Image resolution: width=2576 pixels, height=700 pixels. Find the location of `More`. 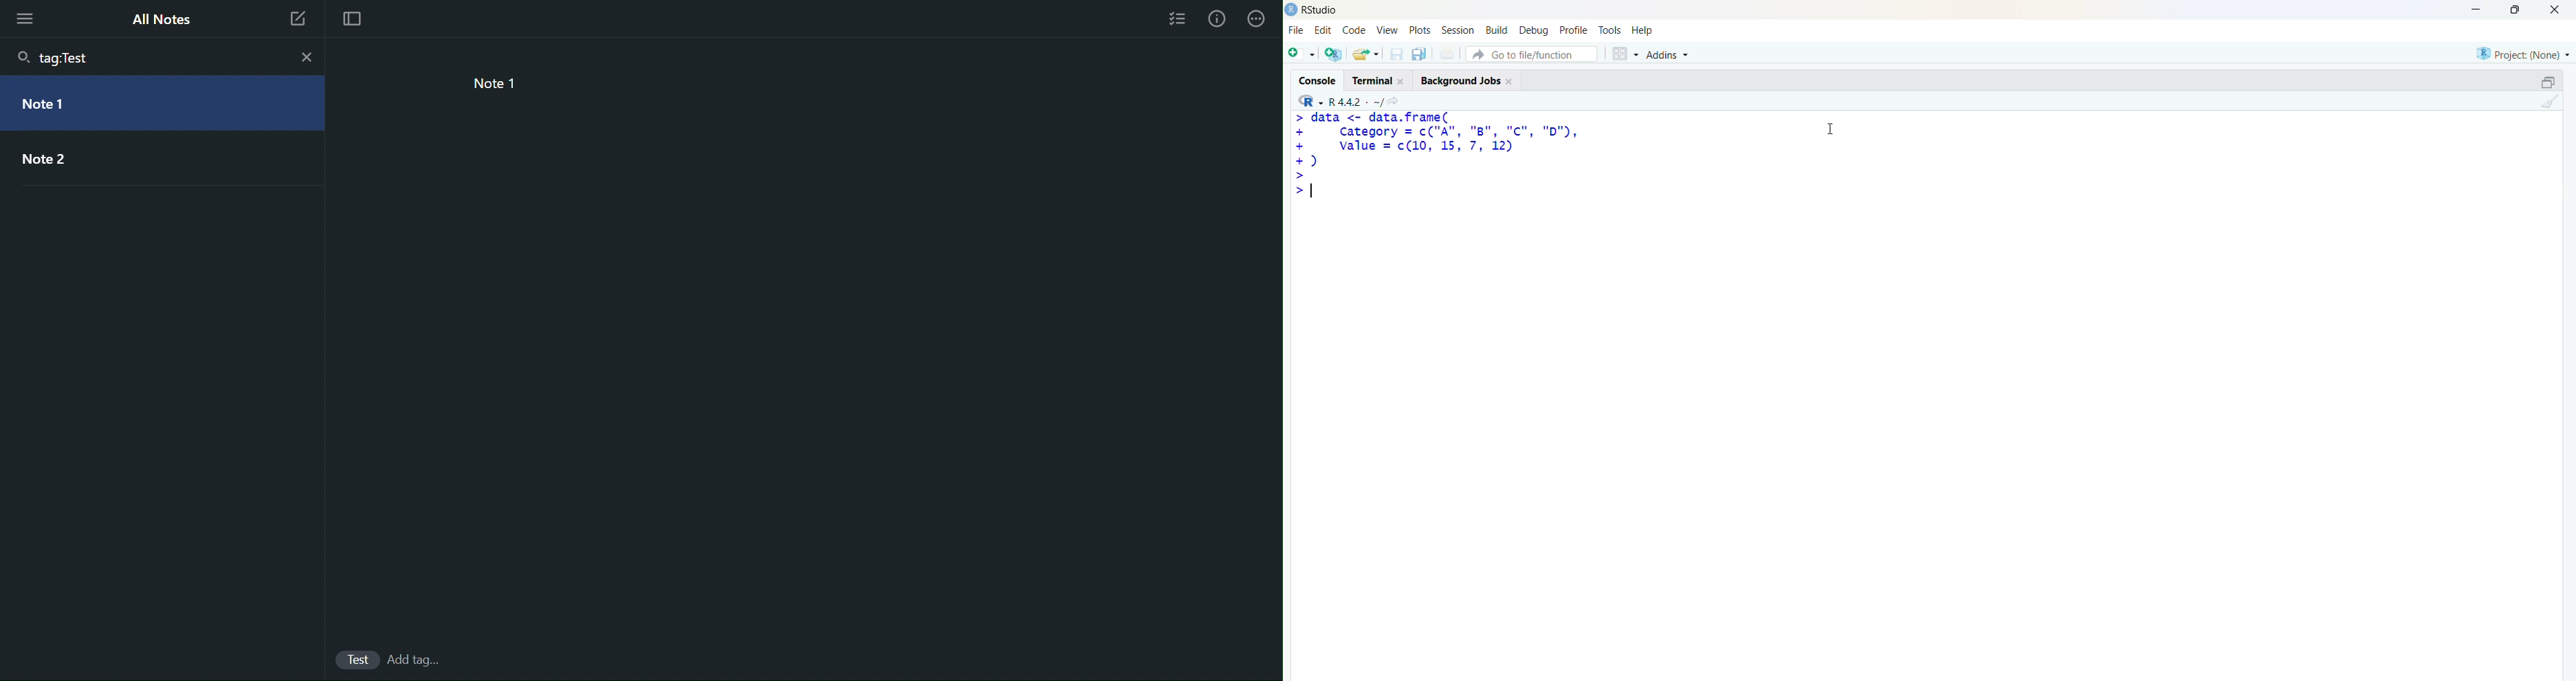

More is located at coordinates (25, 19).